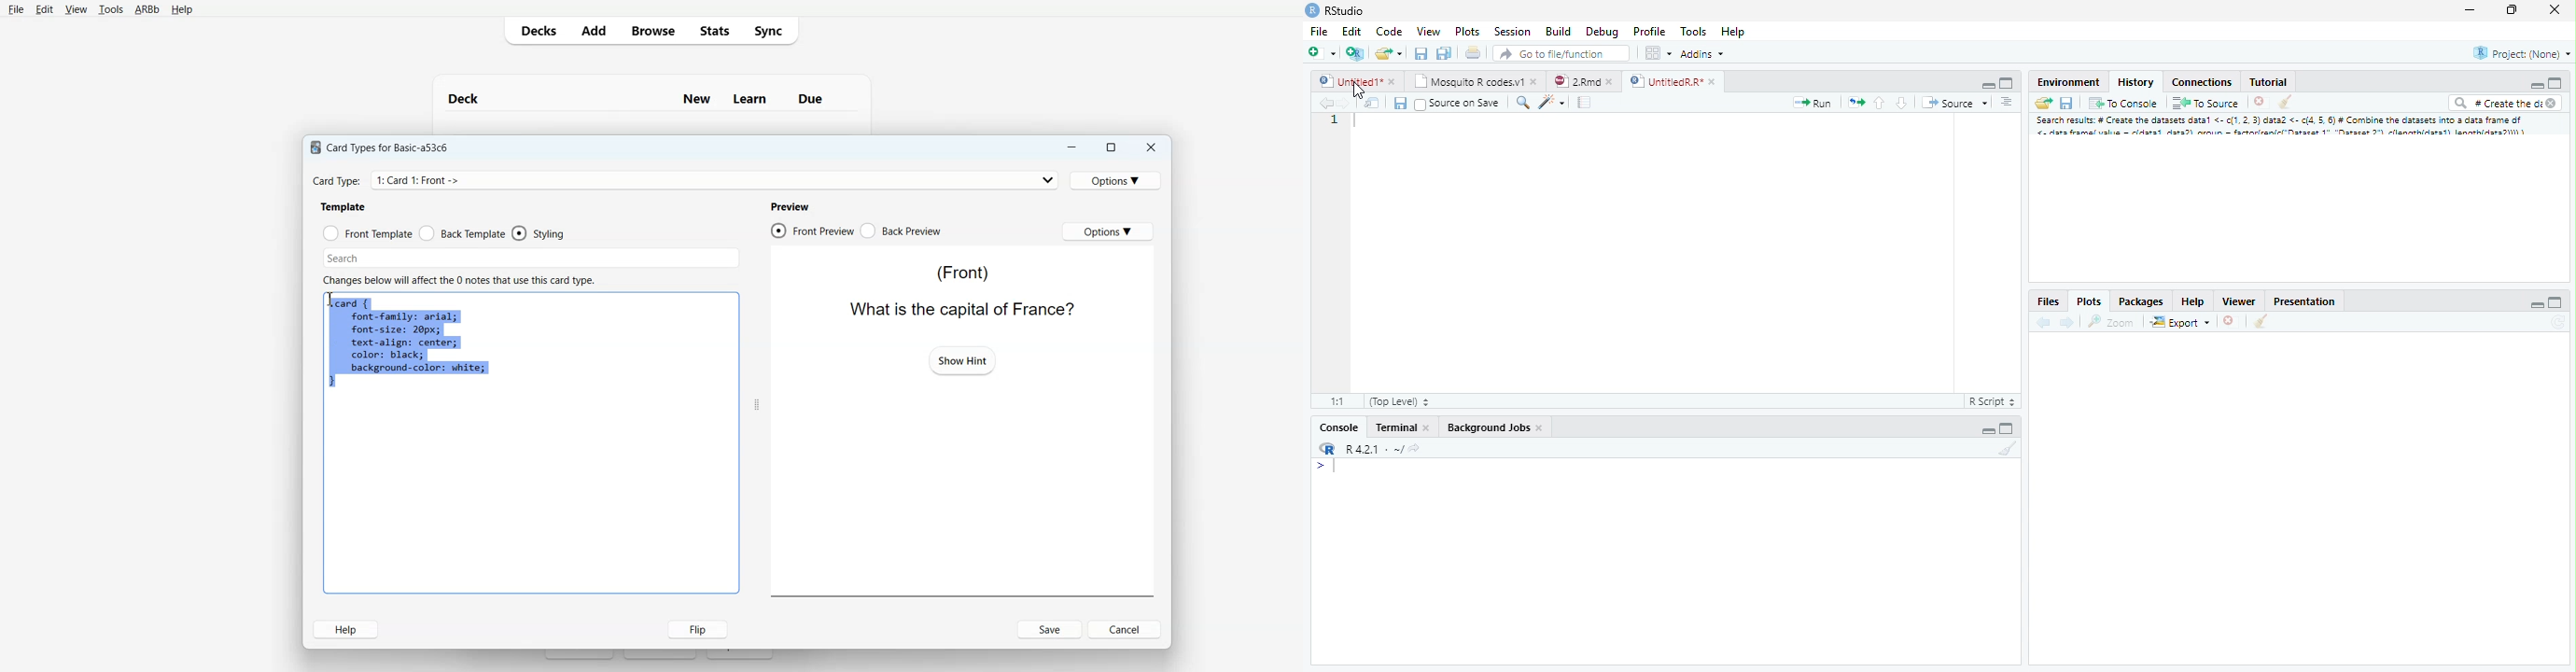  I want to click on Maximize, so click(2007, 82).